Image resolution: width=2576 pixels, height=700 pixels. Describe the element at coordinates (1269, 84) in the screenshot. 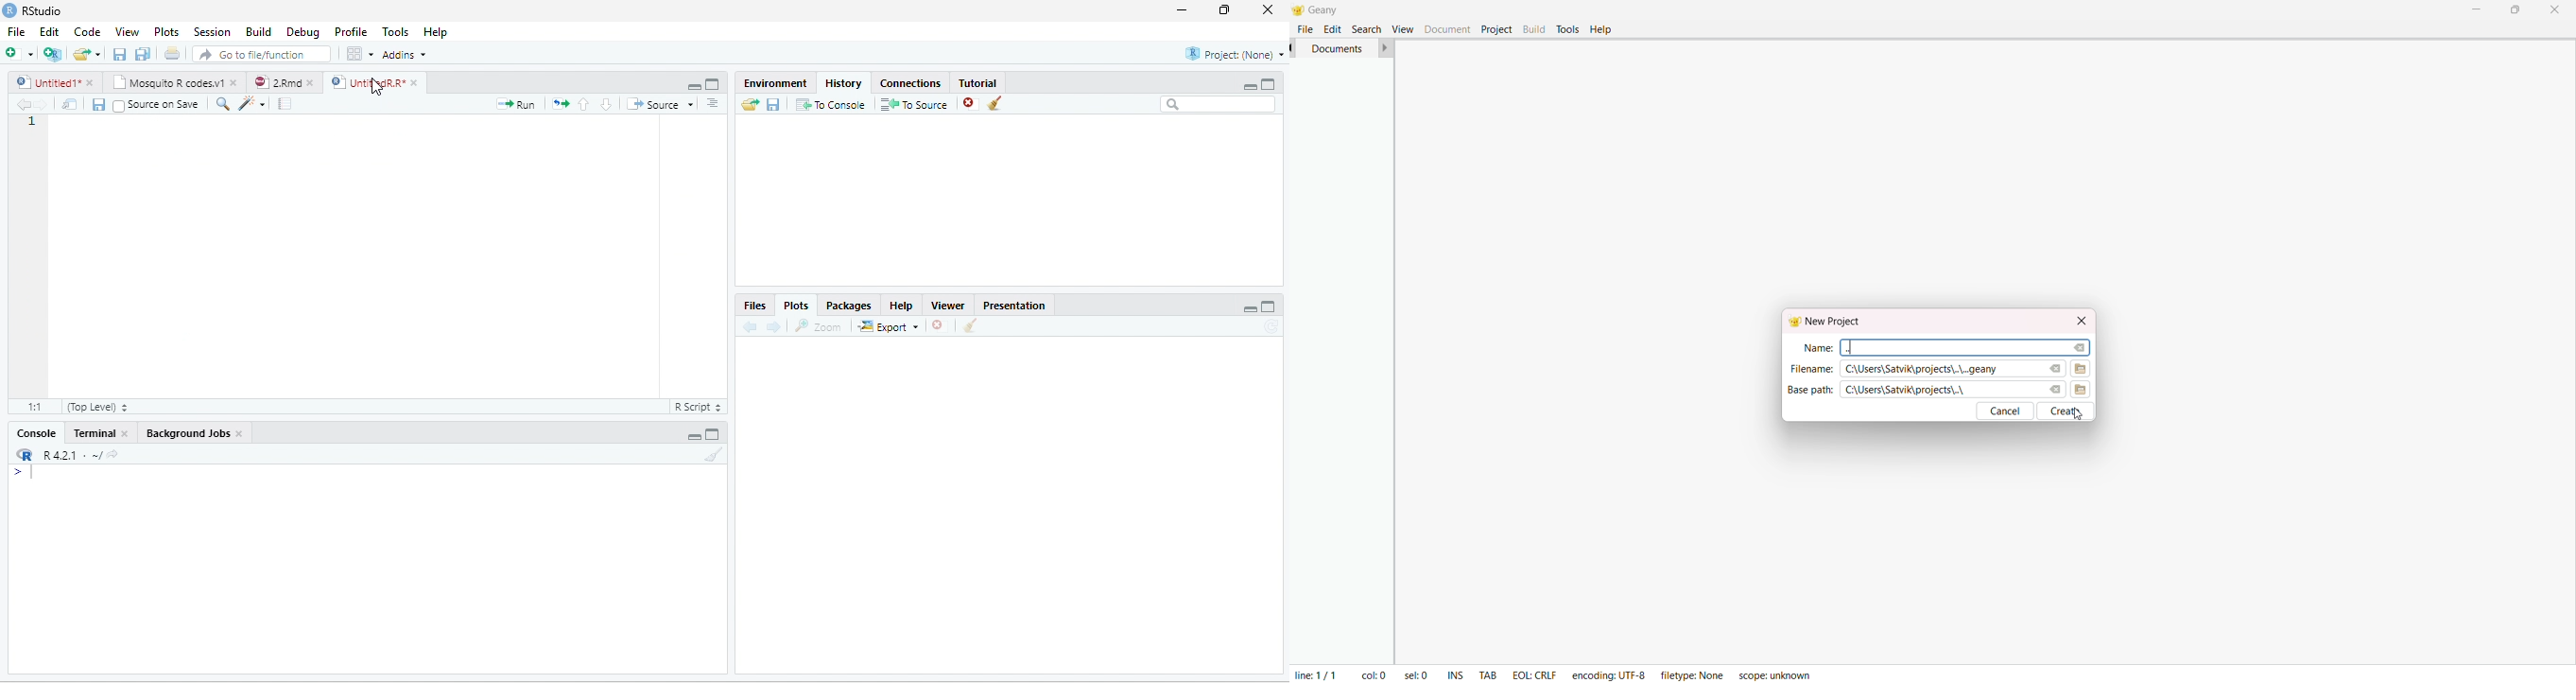

I see `Maximize` at that location.